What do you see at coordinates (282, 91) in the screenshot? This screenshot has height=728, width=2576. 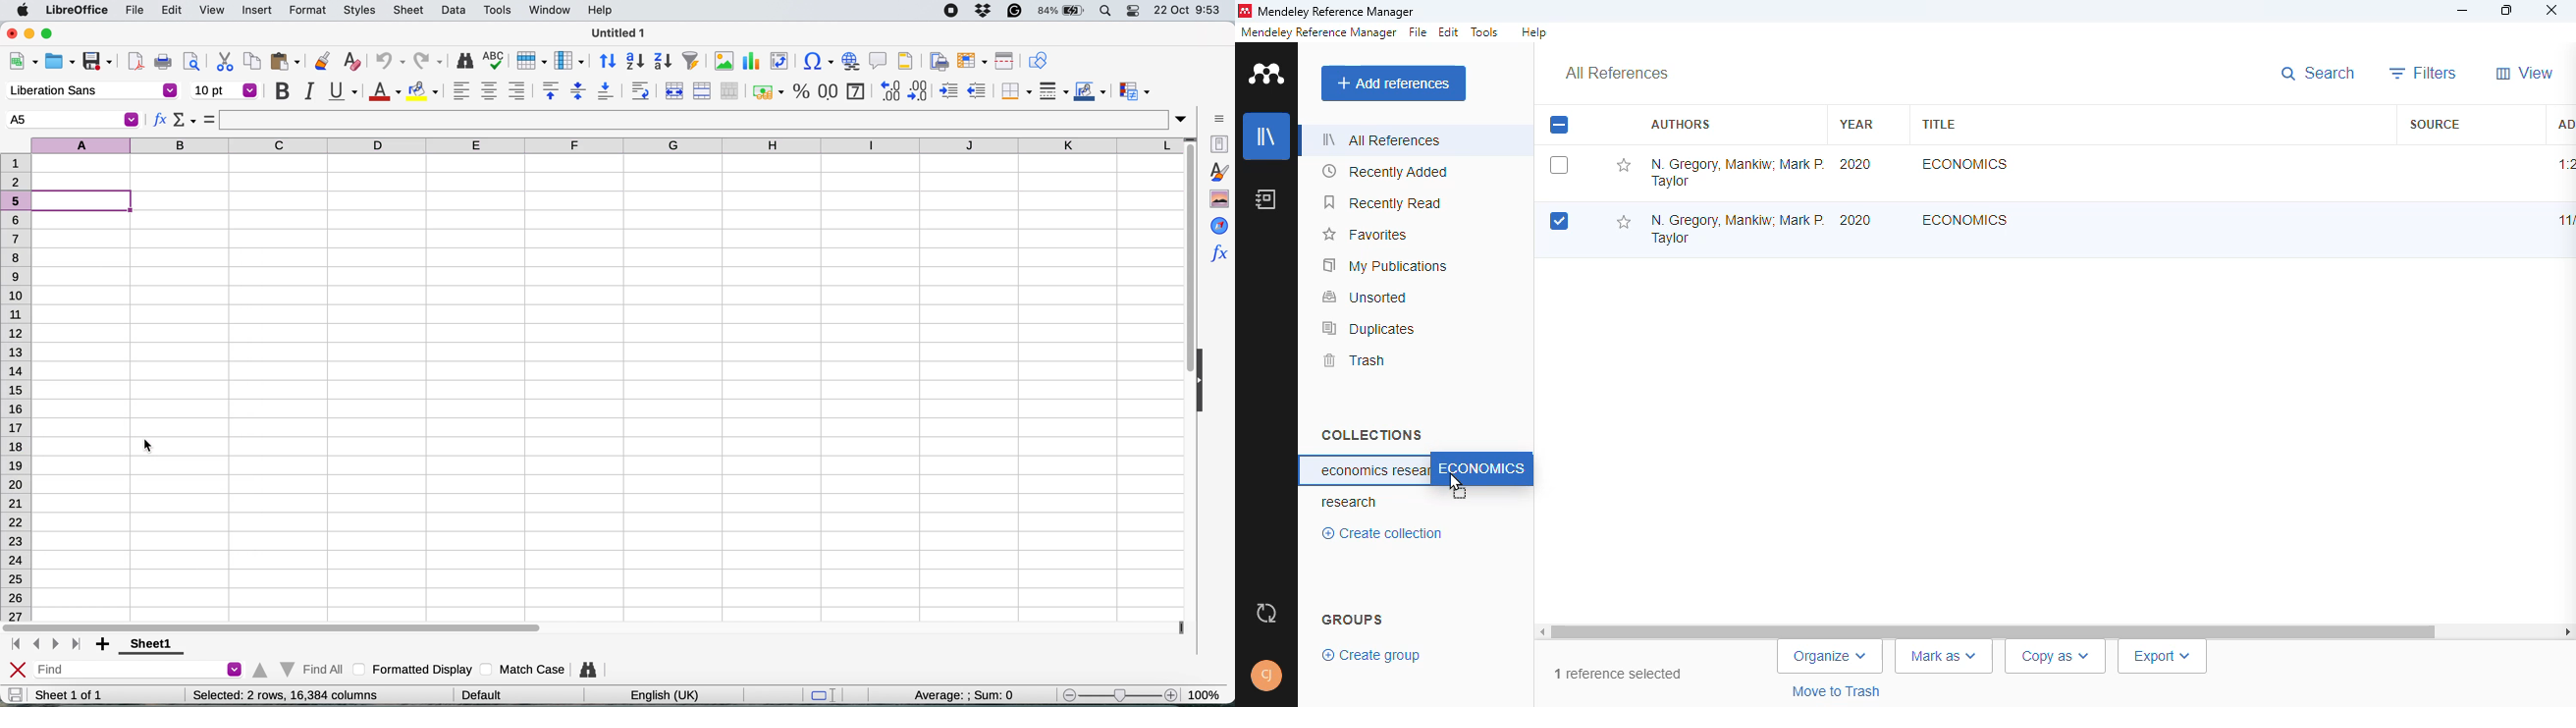 I see `bold` at bounding box center [282, 91].